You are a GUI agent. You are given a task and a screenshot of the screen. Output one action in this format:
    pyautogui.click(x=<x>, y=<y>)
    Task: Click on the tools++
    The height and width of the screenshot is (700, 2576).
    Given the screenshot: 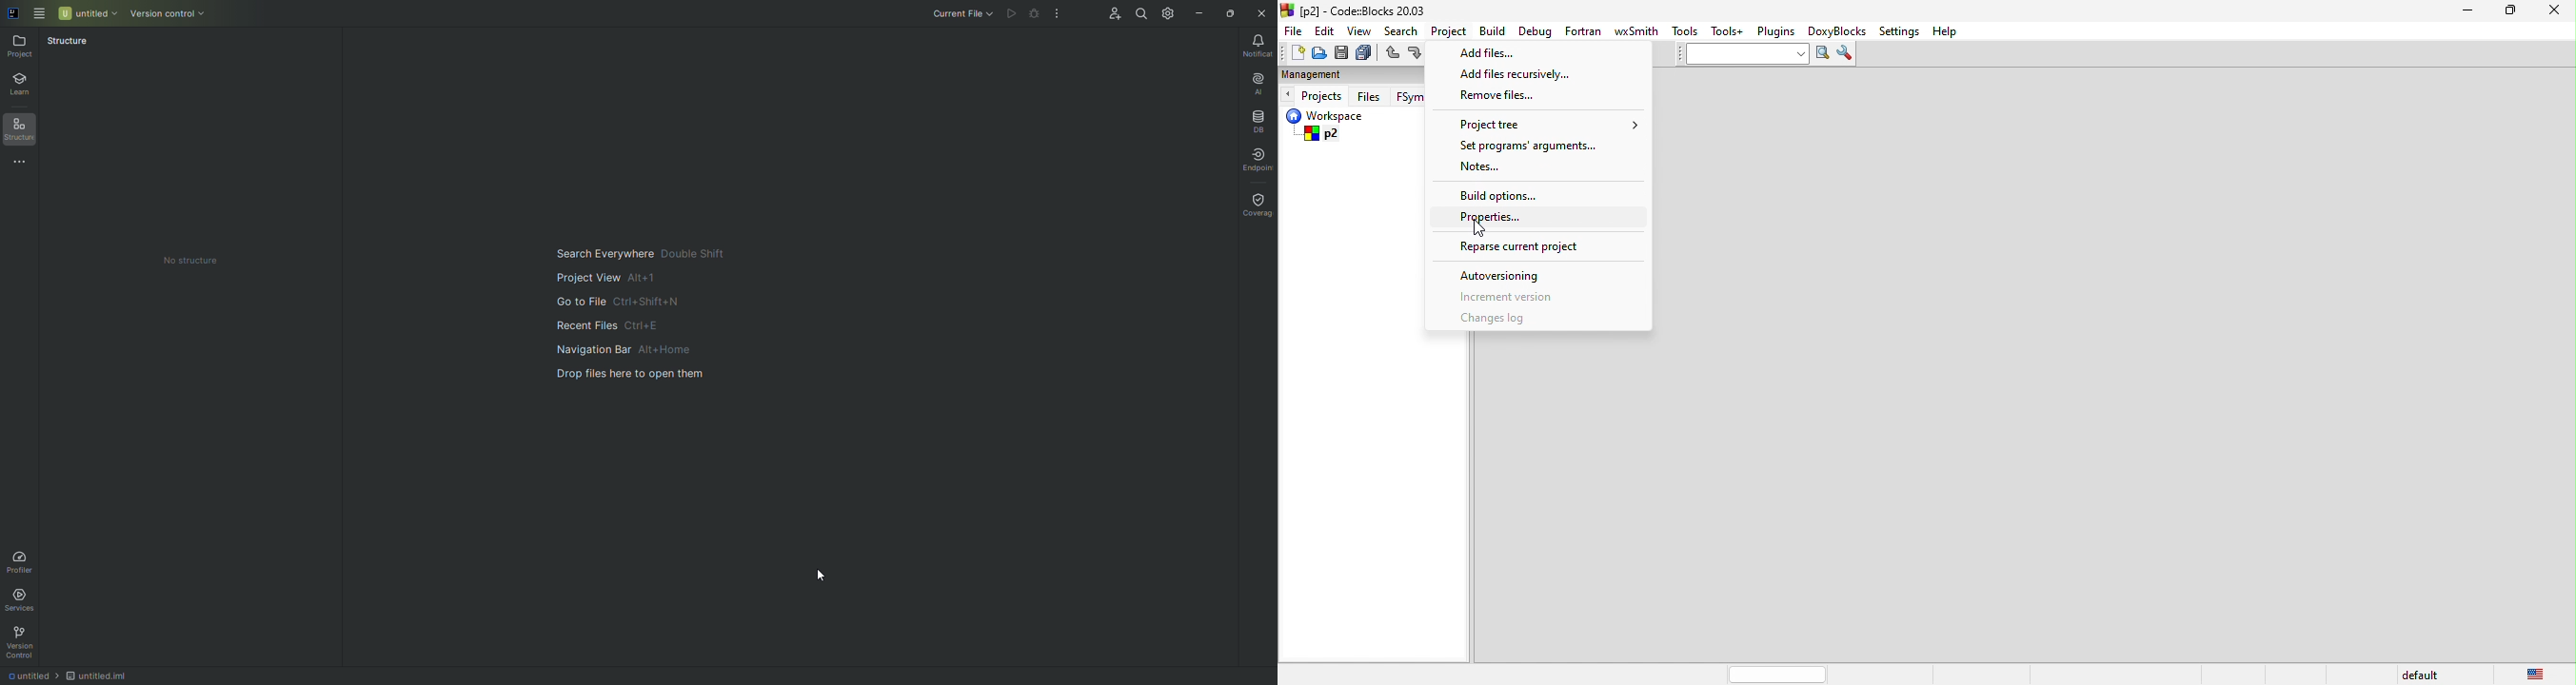 What is the action you would take?
    pyautogui.click(x=1728, y=30)
    